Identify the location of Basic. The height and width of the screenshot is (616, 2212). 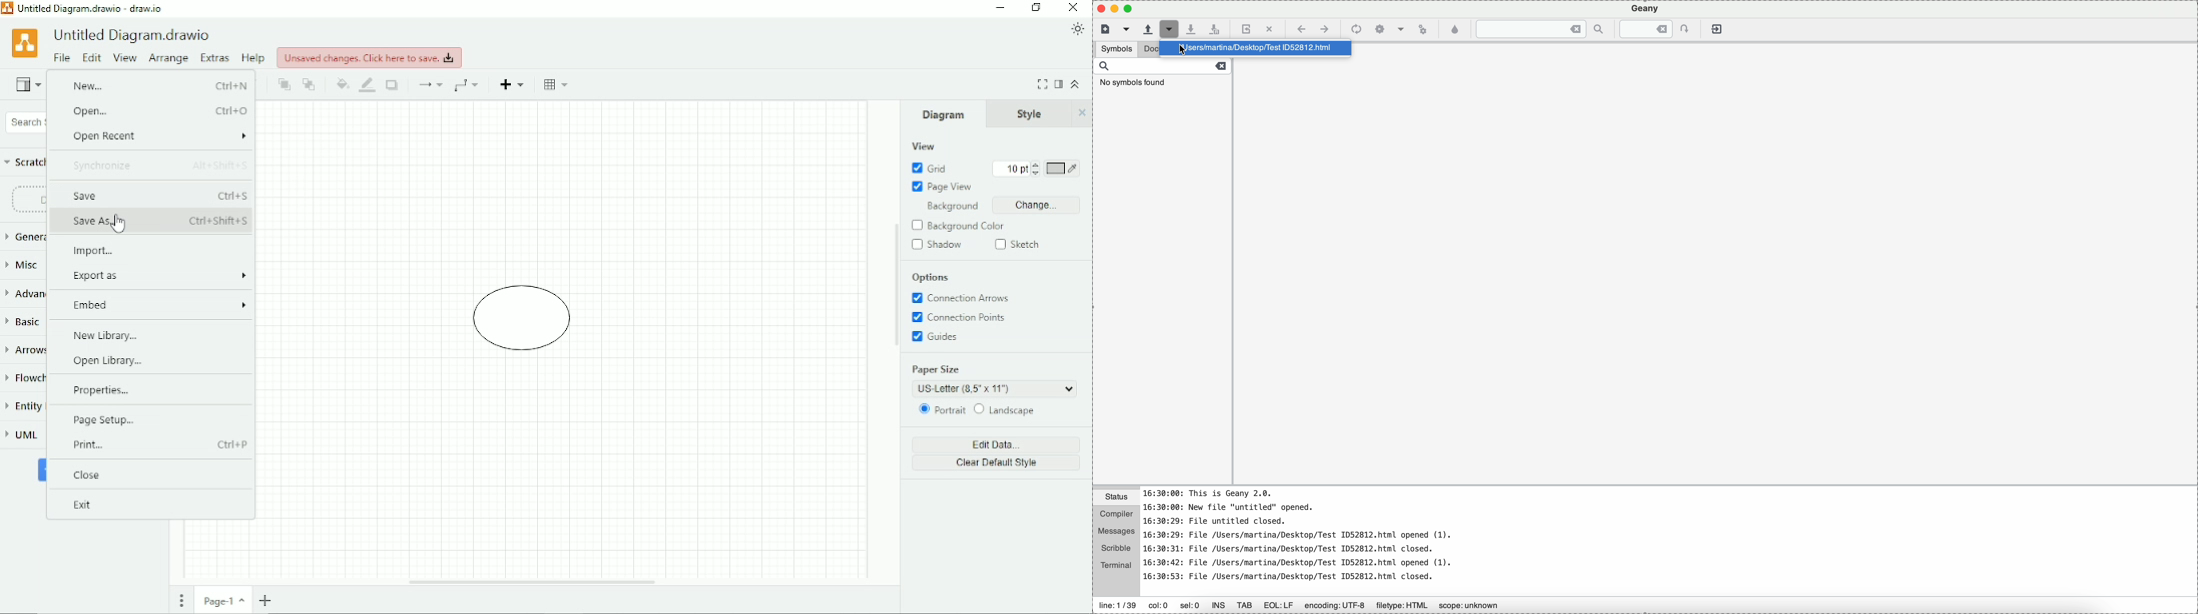
(23, 320).